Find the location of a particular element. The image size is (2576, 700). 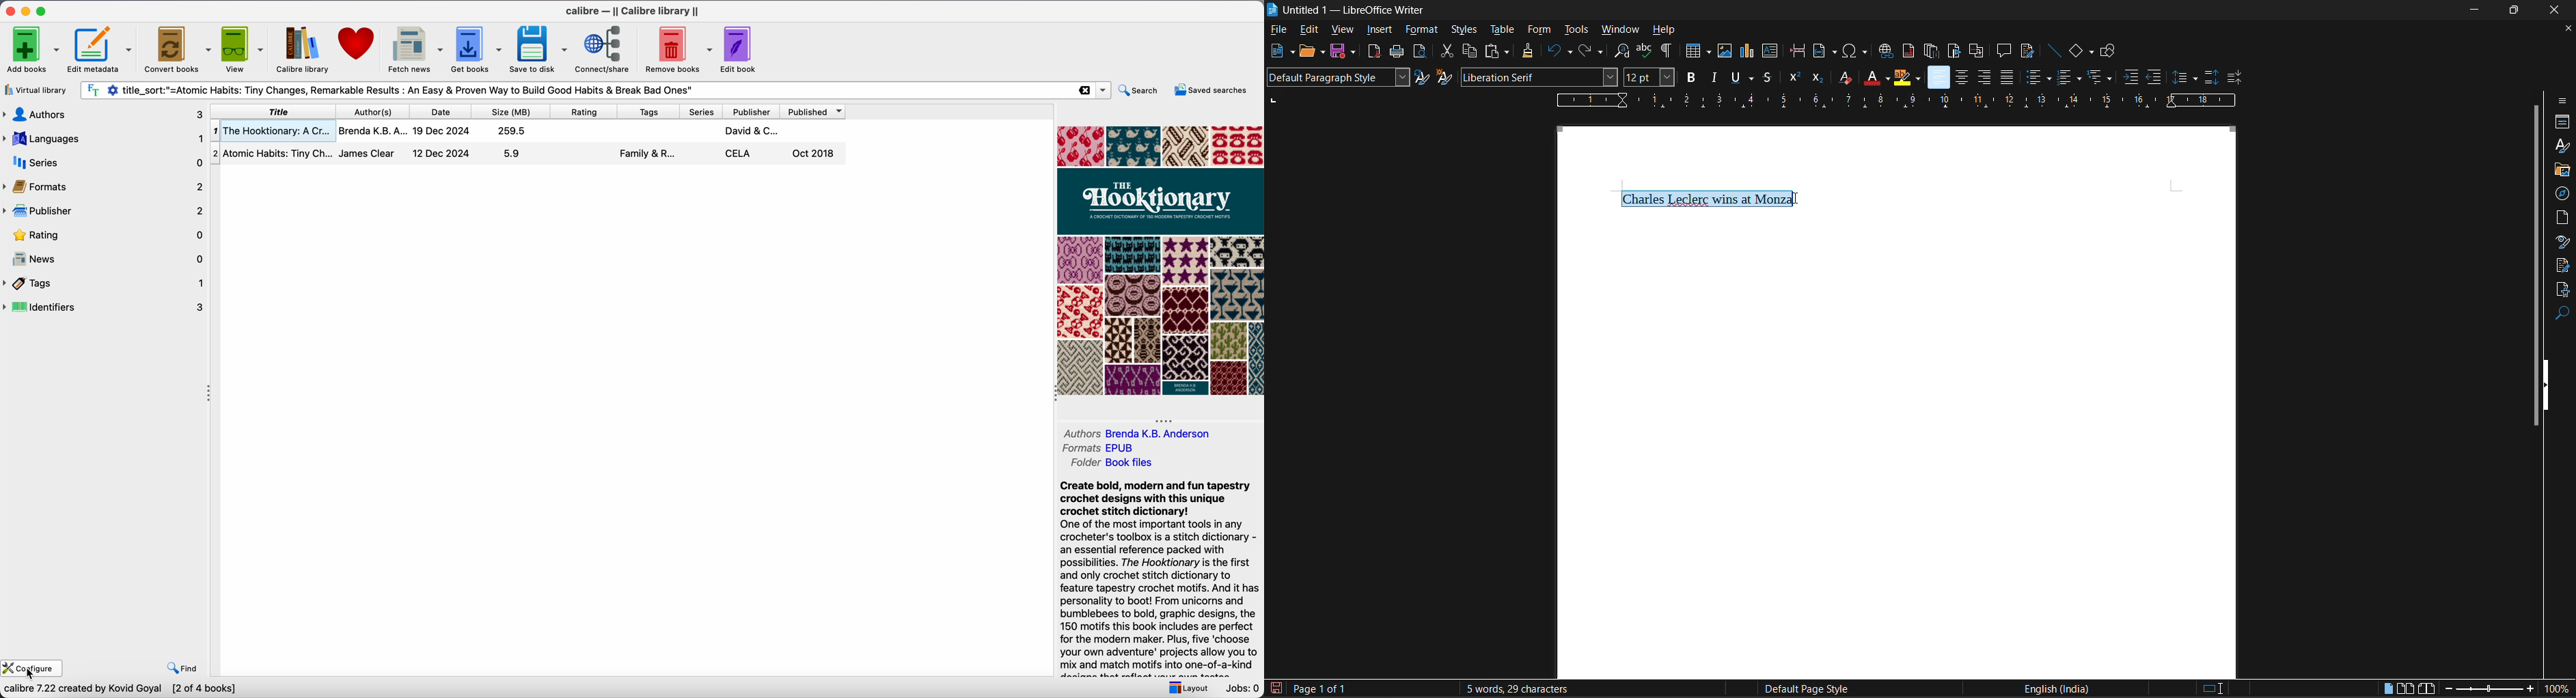

find is located at coordinates (184, 668).